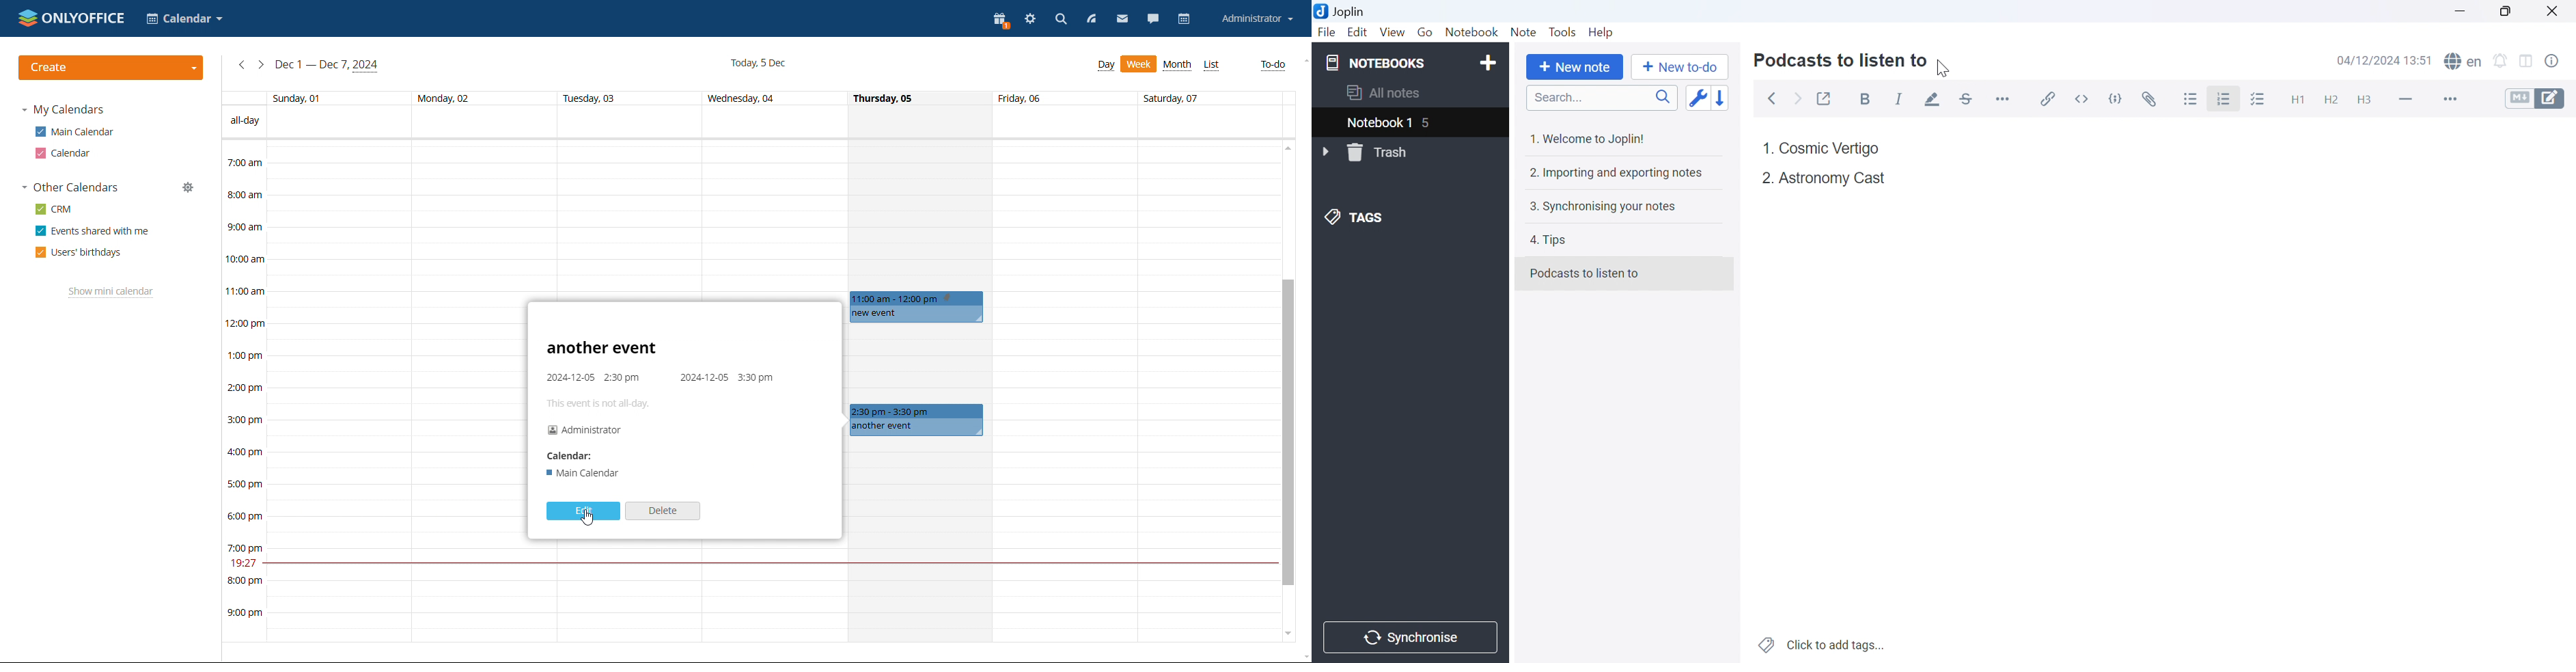  I want to click on @ Administrator, so click(585, 429).